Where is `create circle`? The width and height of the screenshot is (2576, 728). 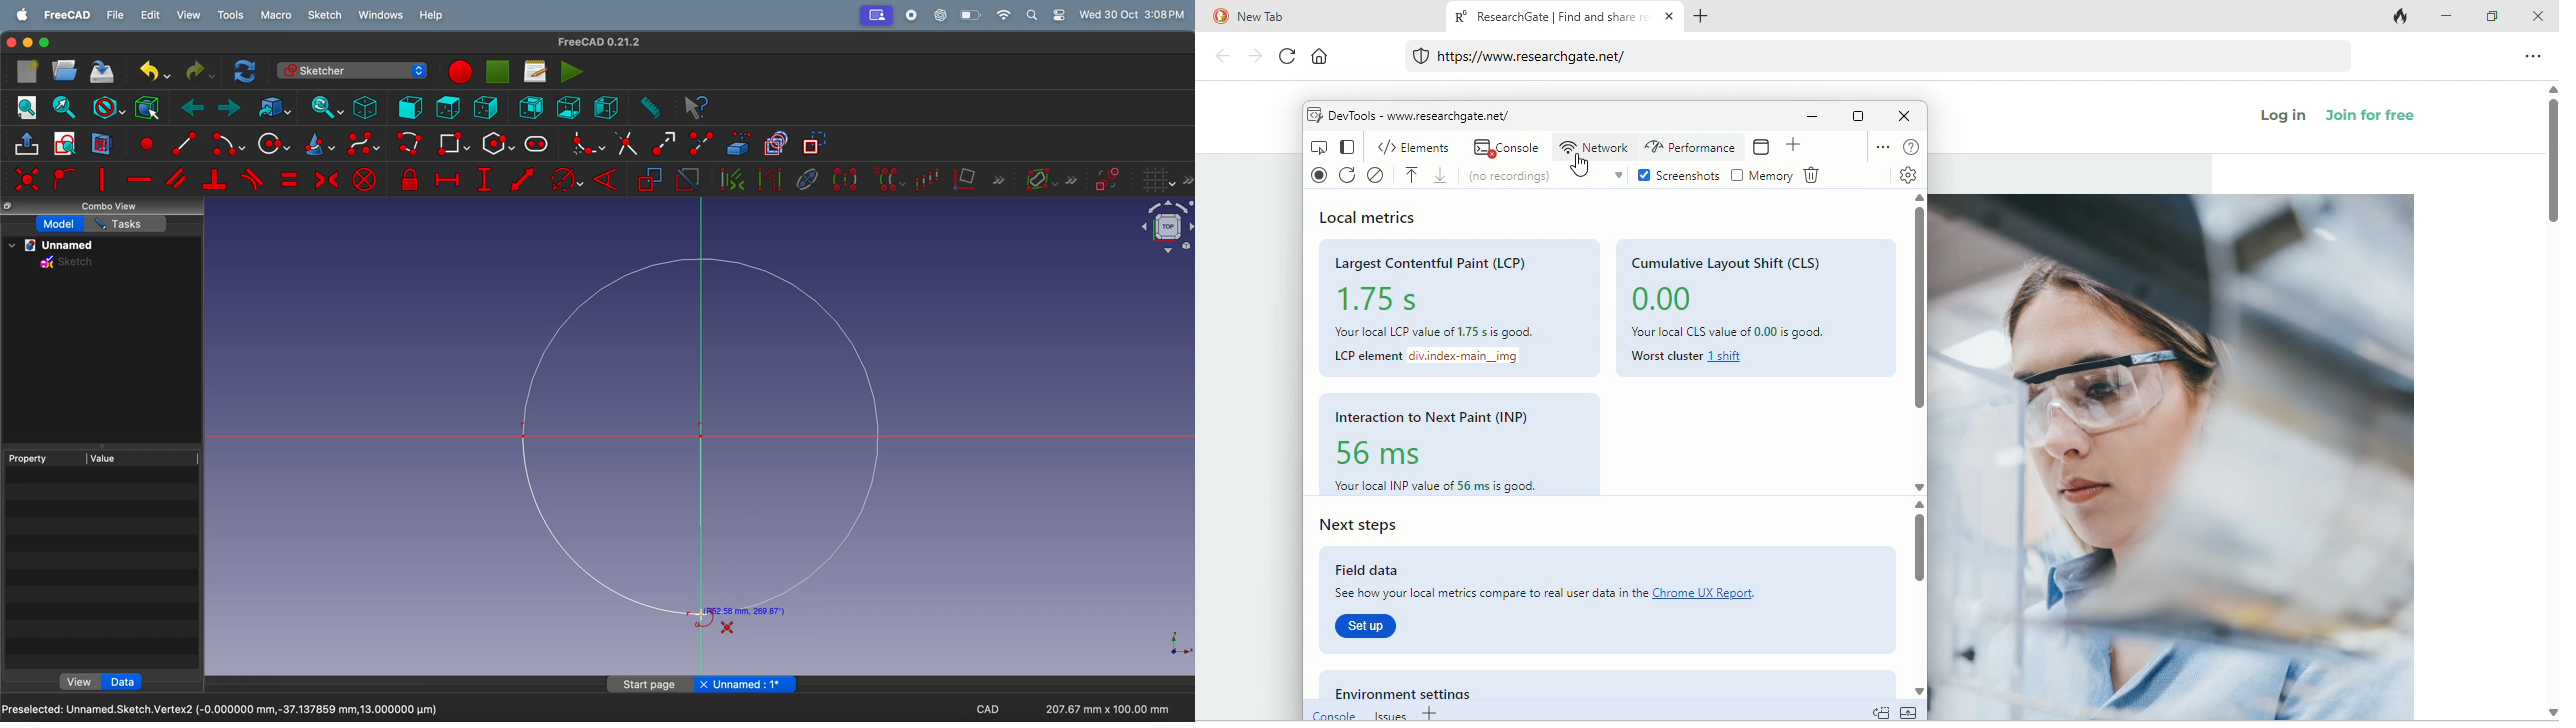 create circle is located at coordinates (273, 143).